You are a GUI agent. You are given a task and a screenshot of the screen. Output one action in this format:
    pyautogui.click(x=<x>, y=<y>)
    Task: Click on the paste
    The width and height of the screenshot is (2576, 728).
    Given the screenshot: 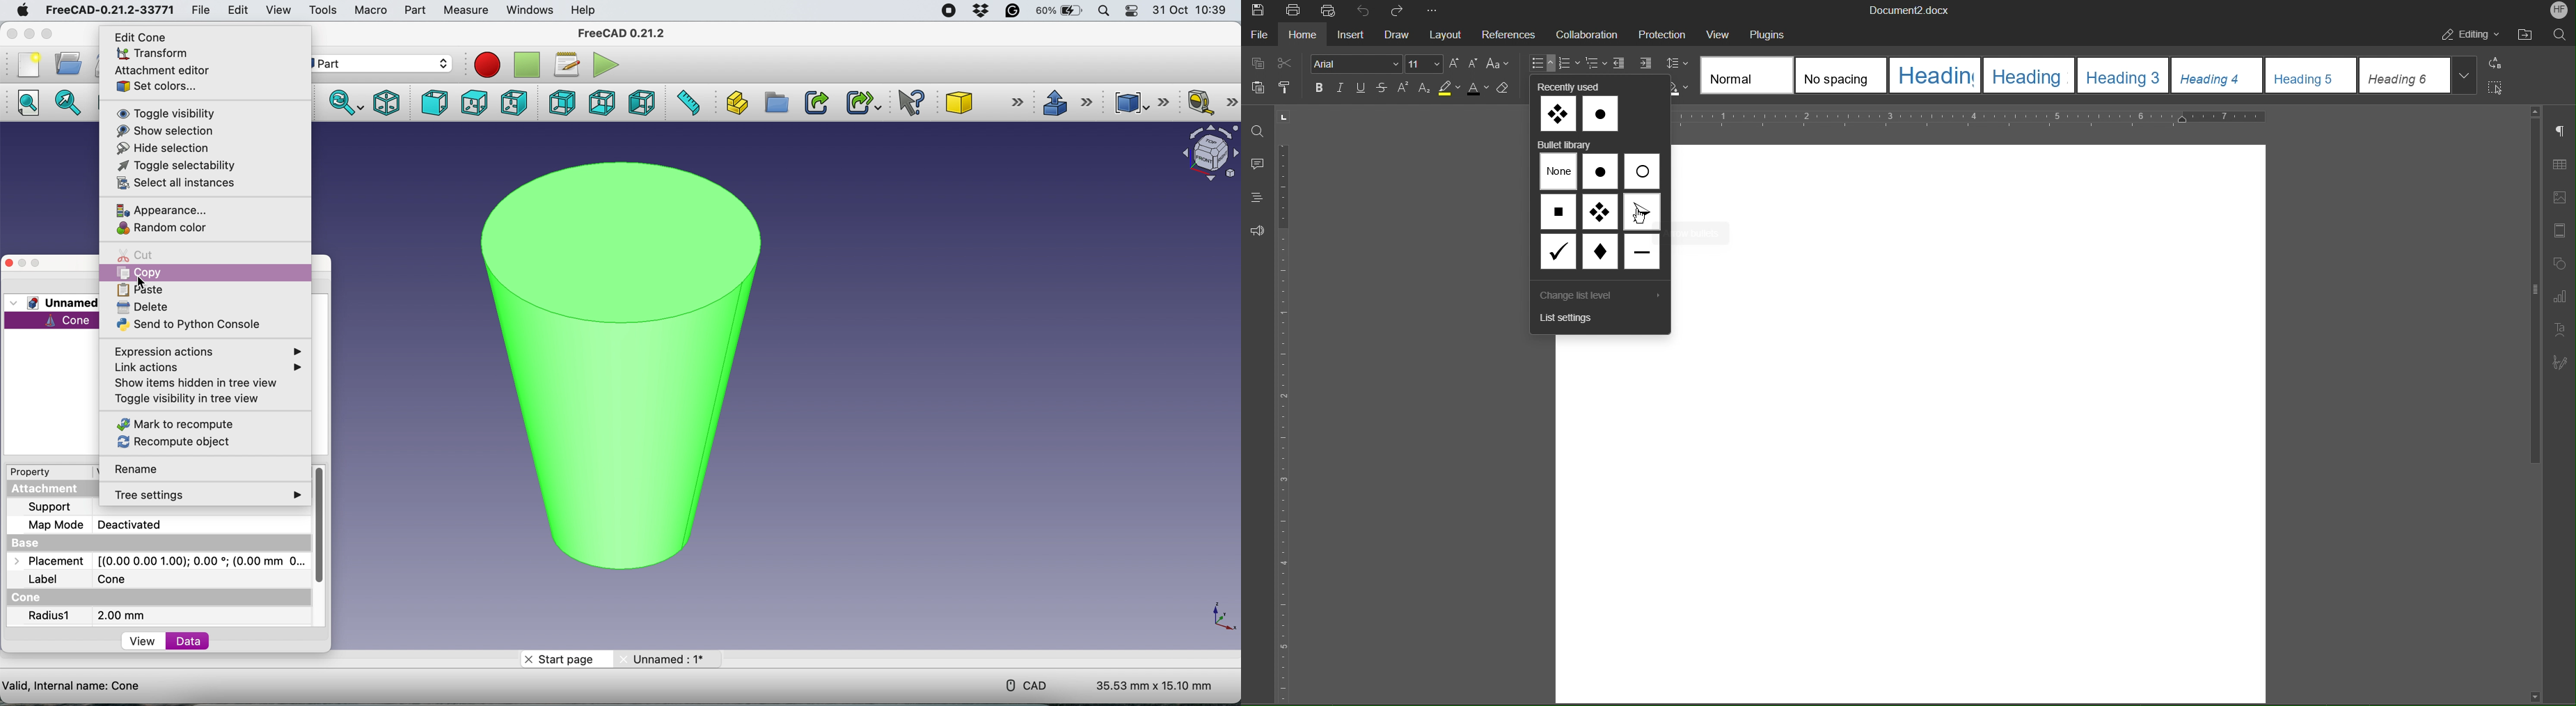 What is the action you would take?
    pyautogui.click(x=144, y=292)
    